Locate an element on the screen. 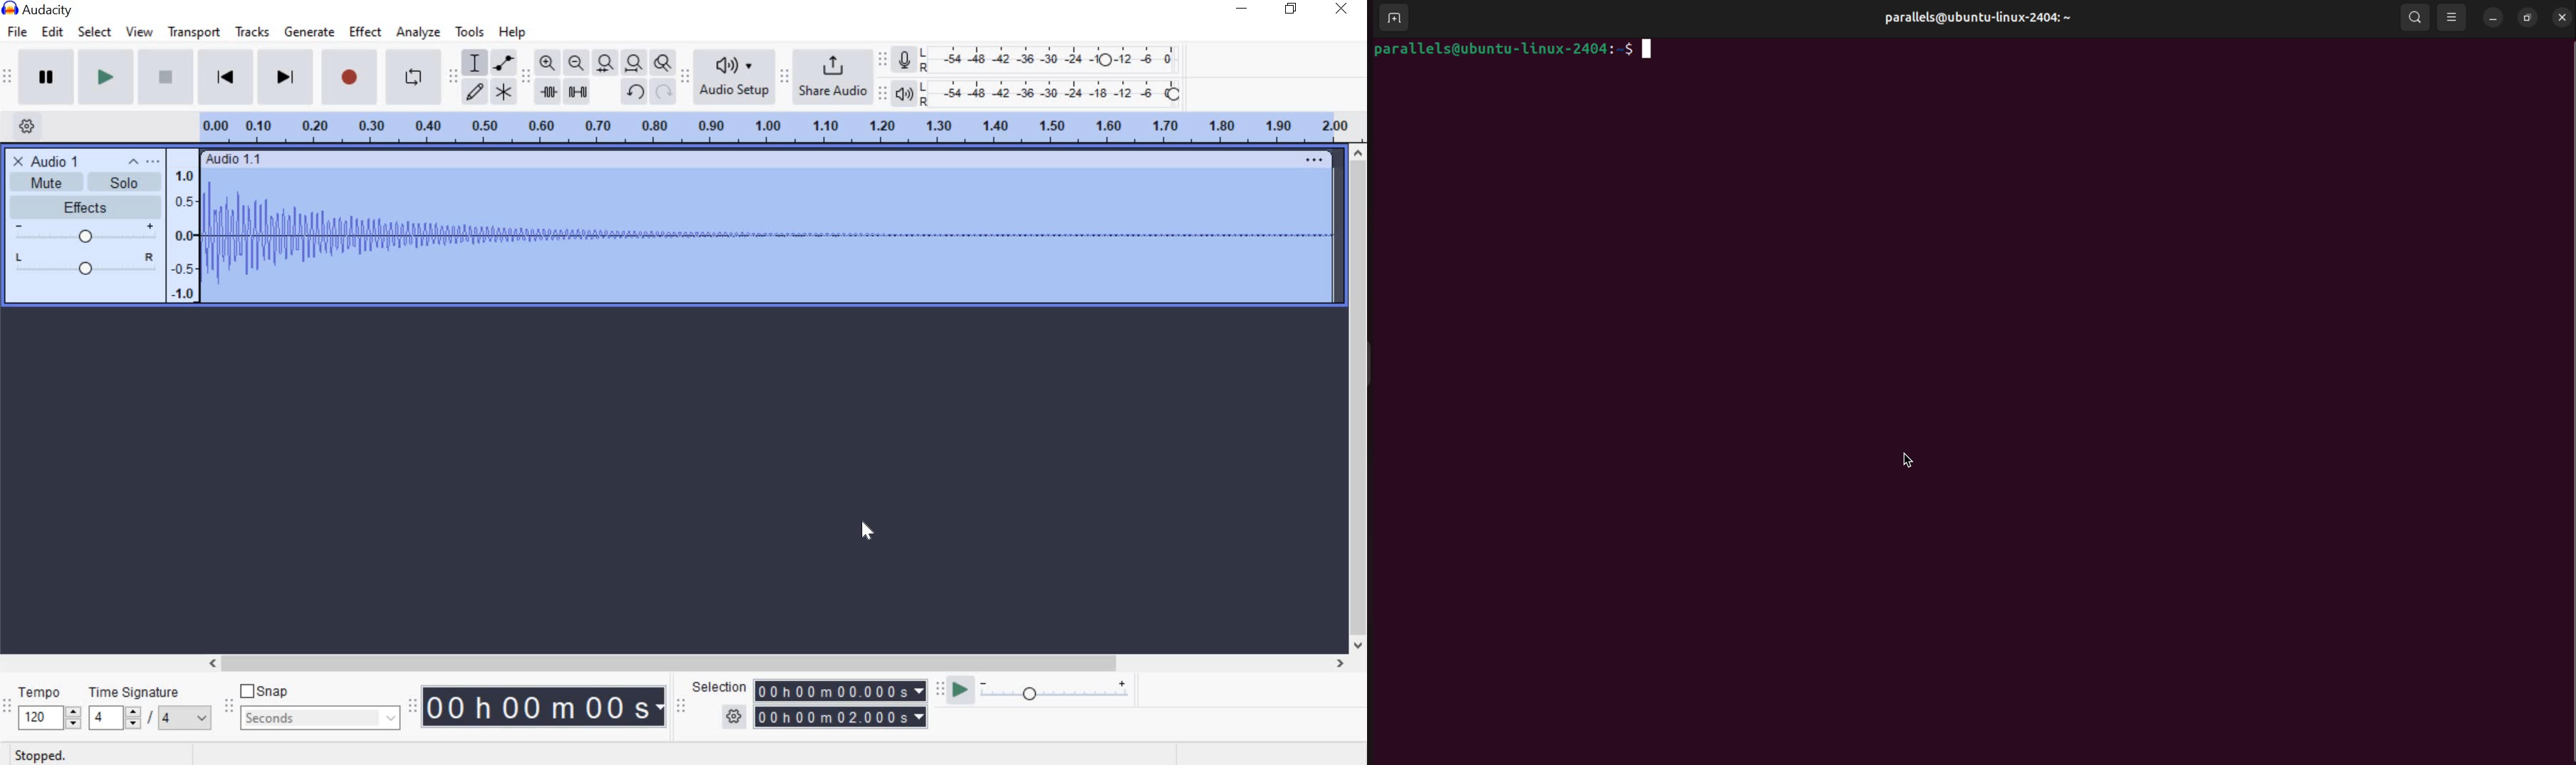  Trim audio outside selection is located at coordinates (548, 95).